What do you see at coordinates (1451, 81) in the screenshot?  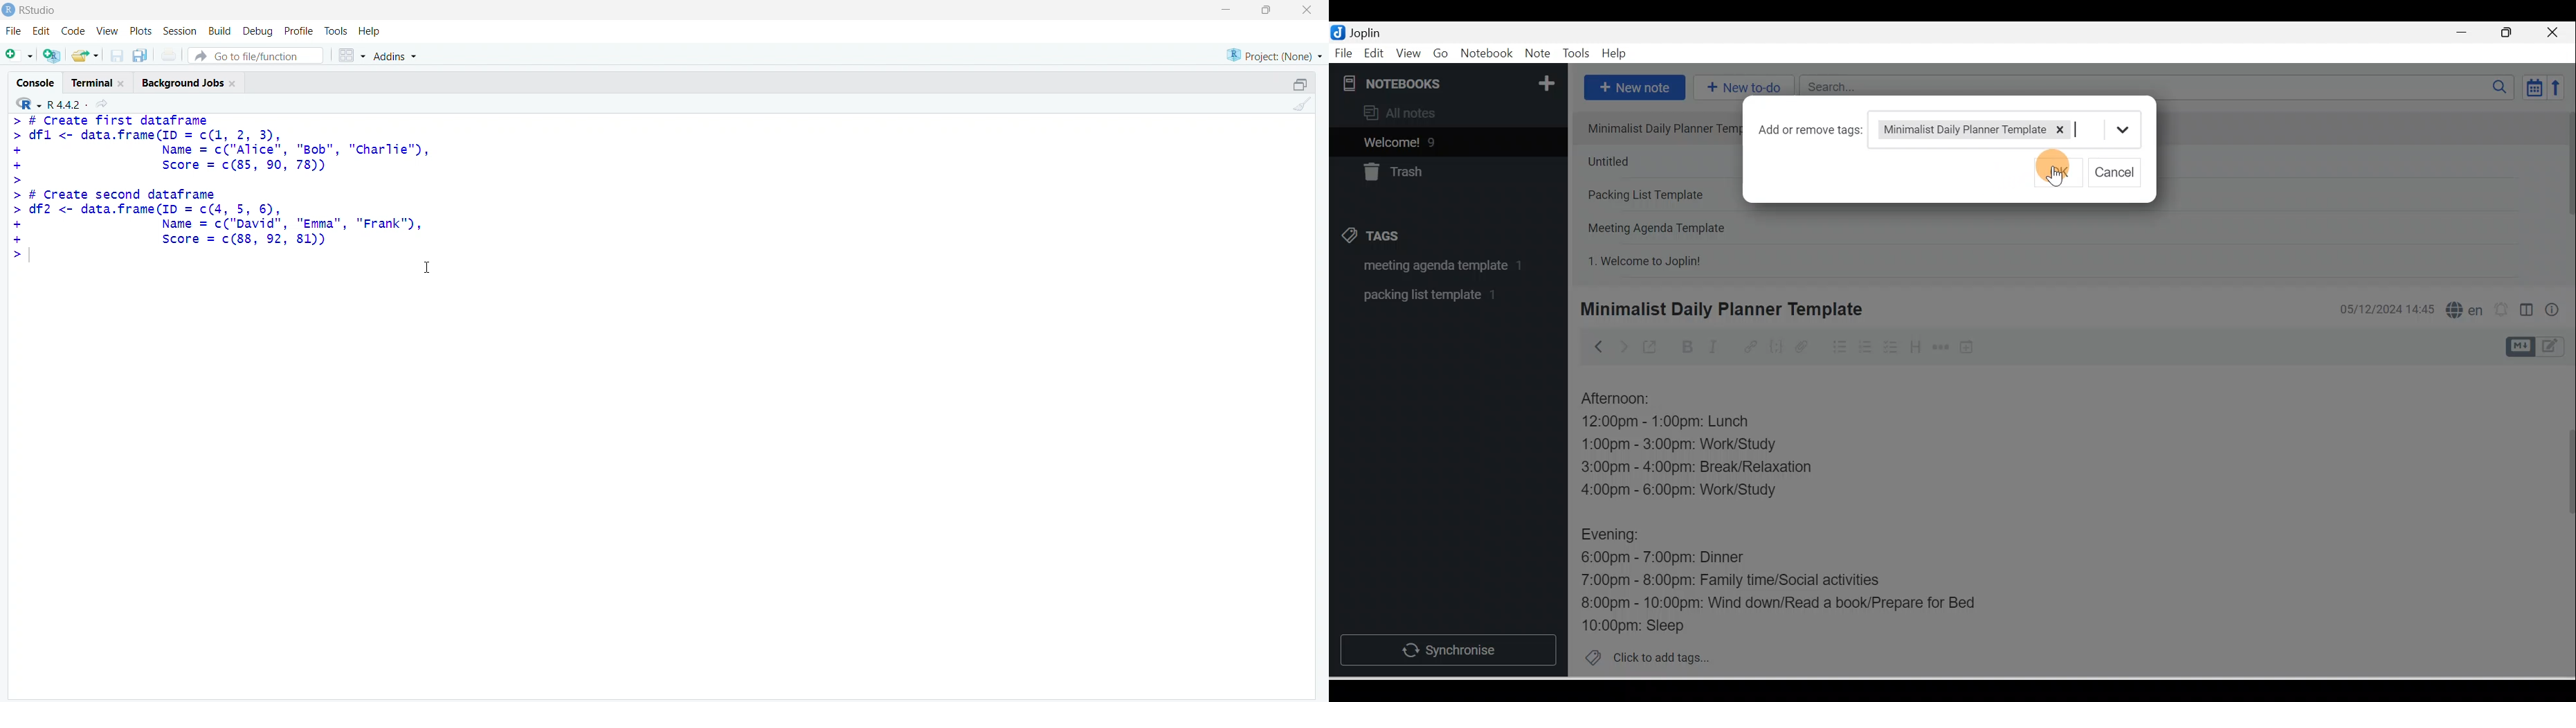 I see `Notebooks` at bounding box center [1451, 81].